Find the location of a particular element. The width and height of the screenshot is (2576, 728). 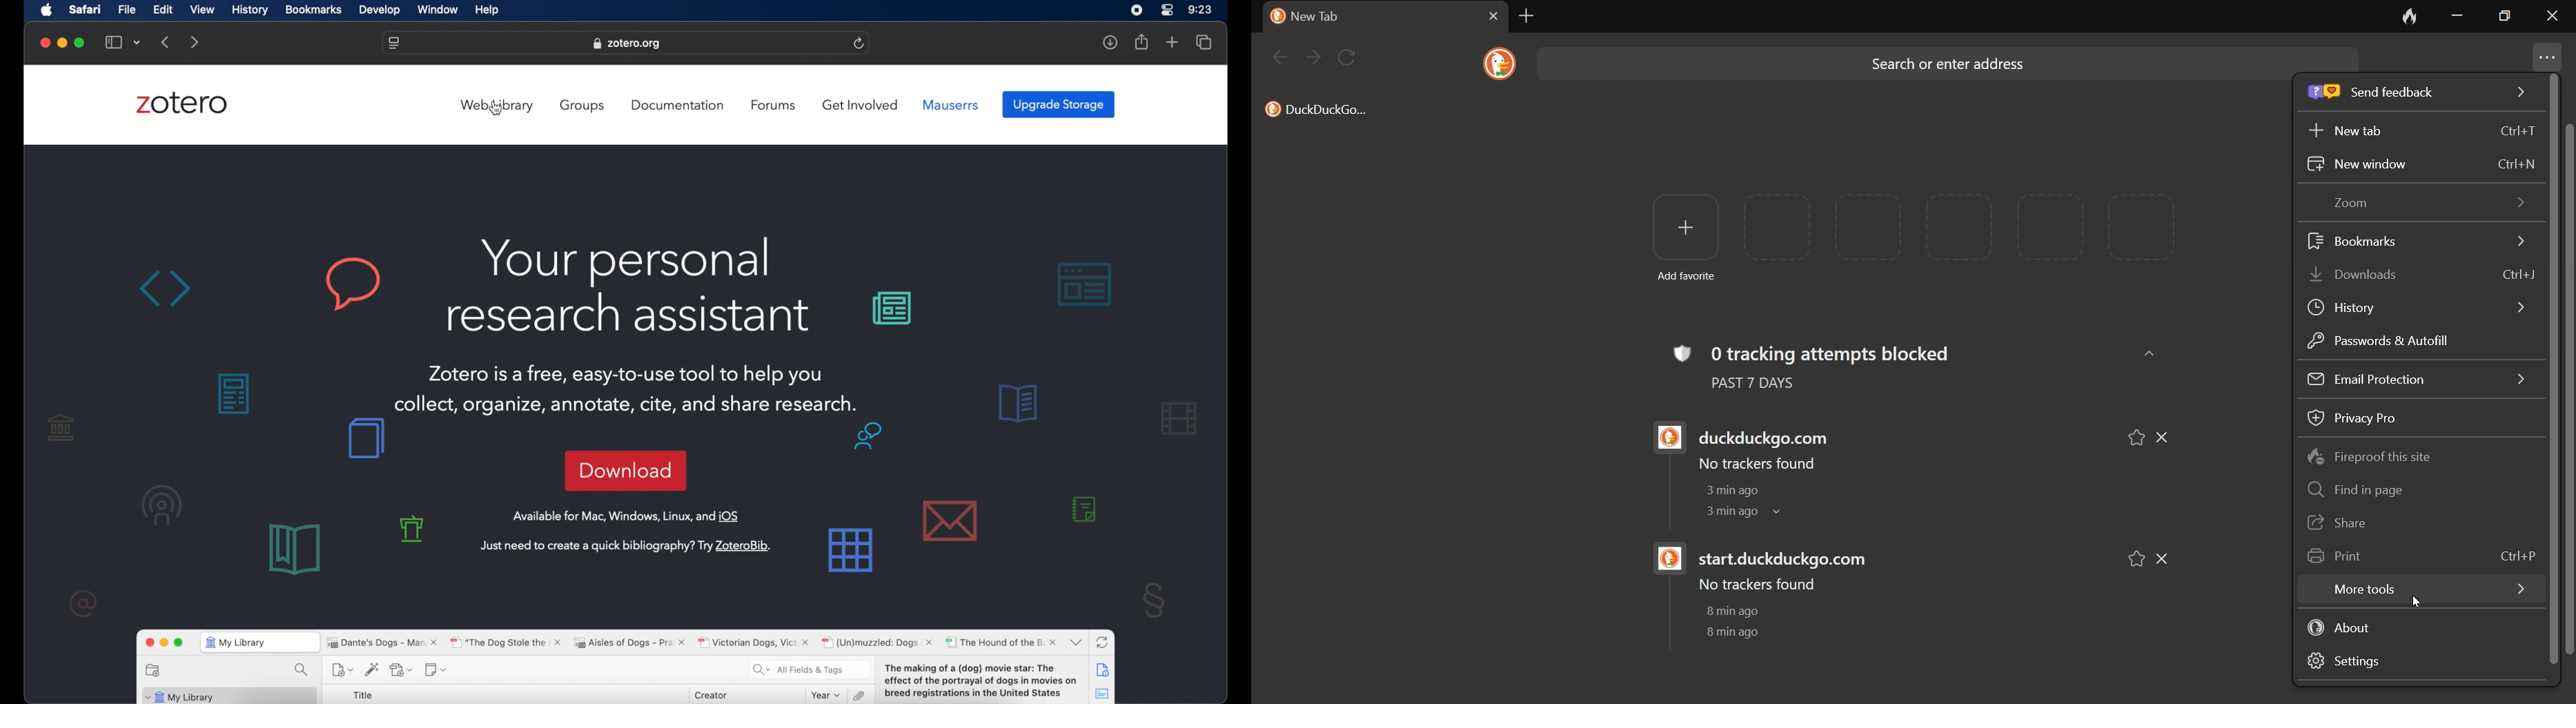

duckduck go logo is located at coordinates (1663, 438).